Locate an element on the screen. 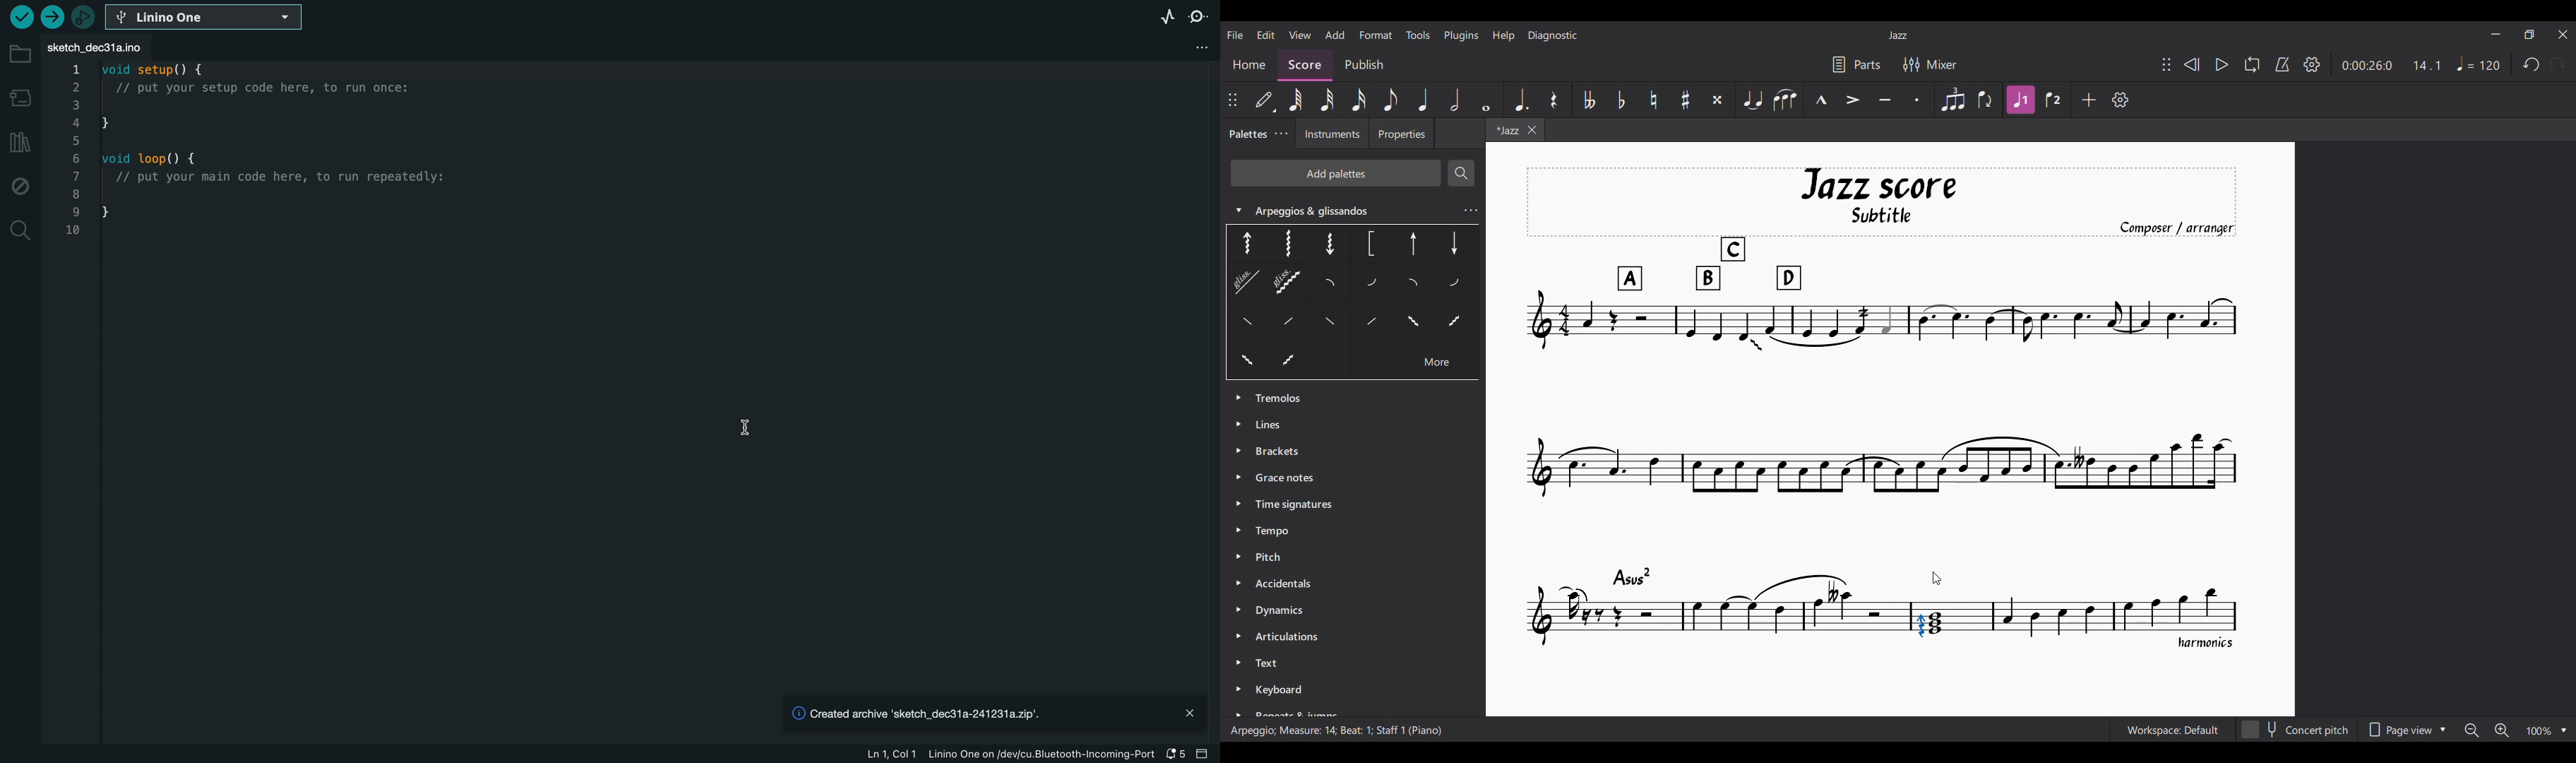 The height and width of the screenshot is (784, 2576). Current tab is located at coordinates (1503, 130).